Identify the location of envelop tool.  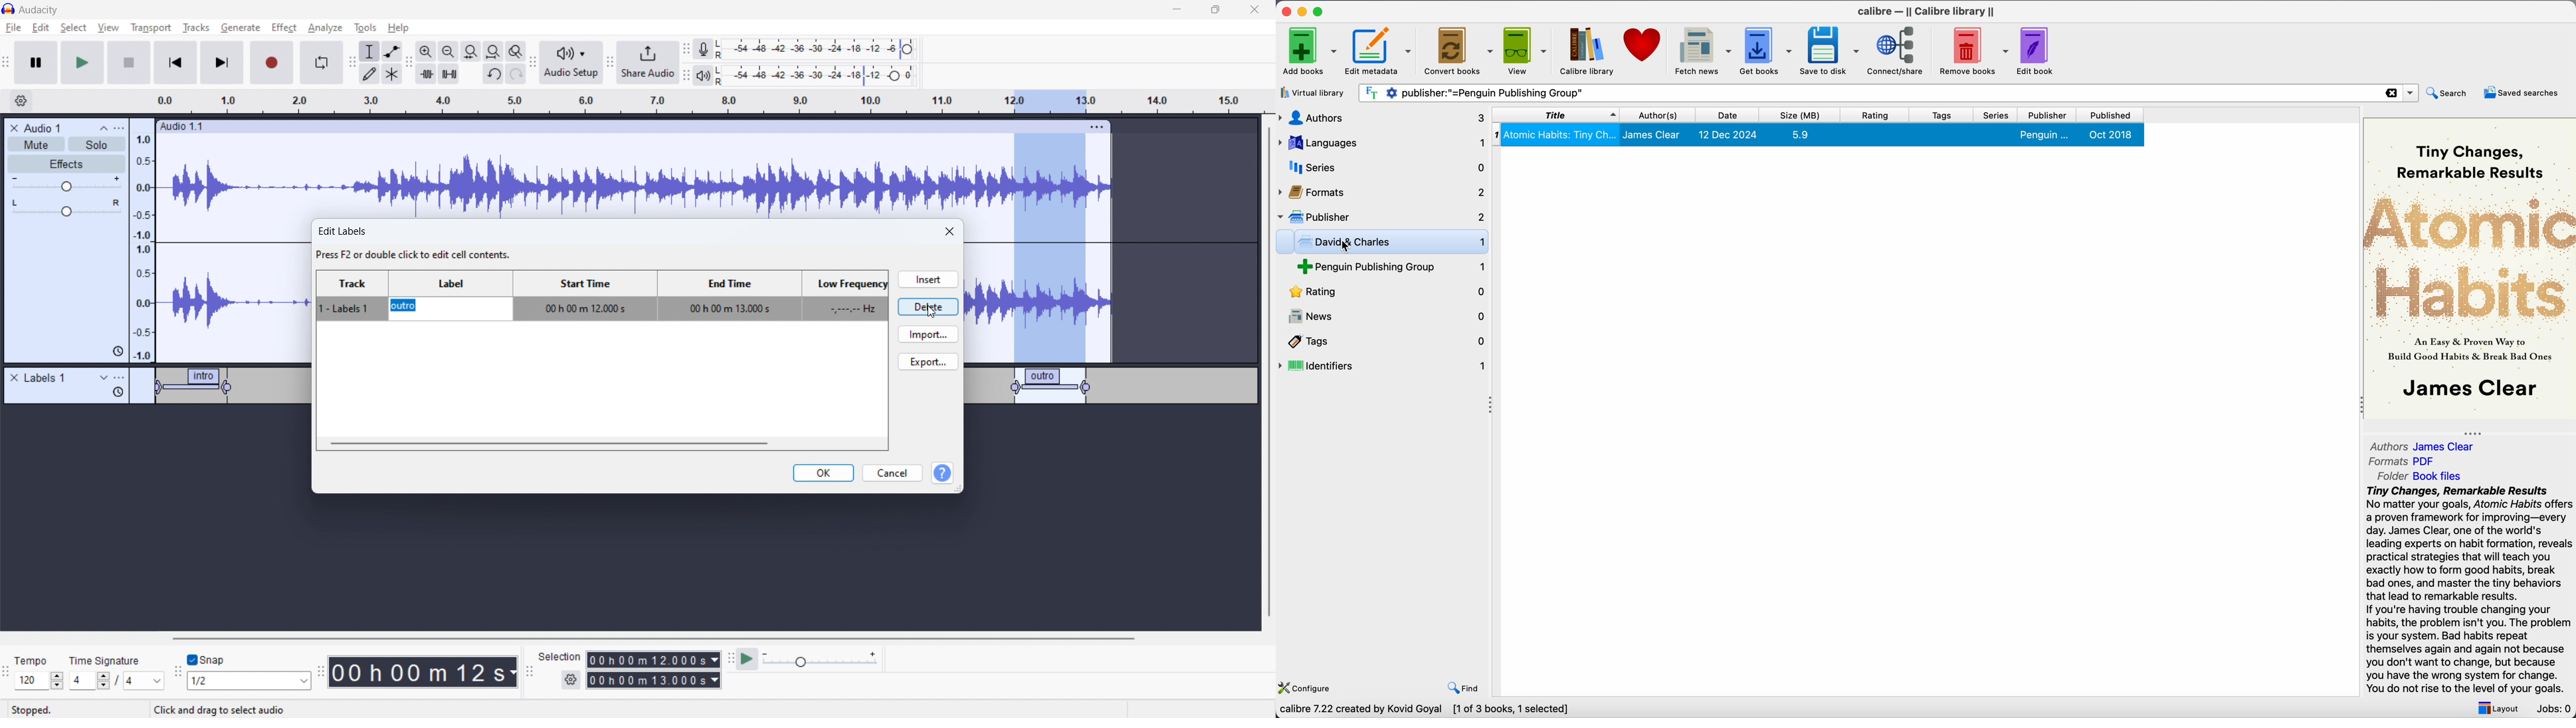
(392, 51).